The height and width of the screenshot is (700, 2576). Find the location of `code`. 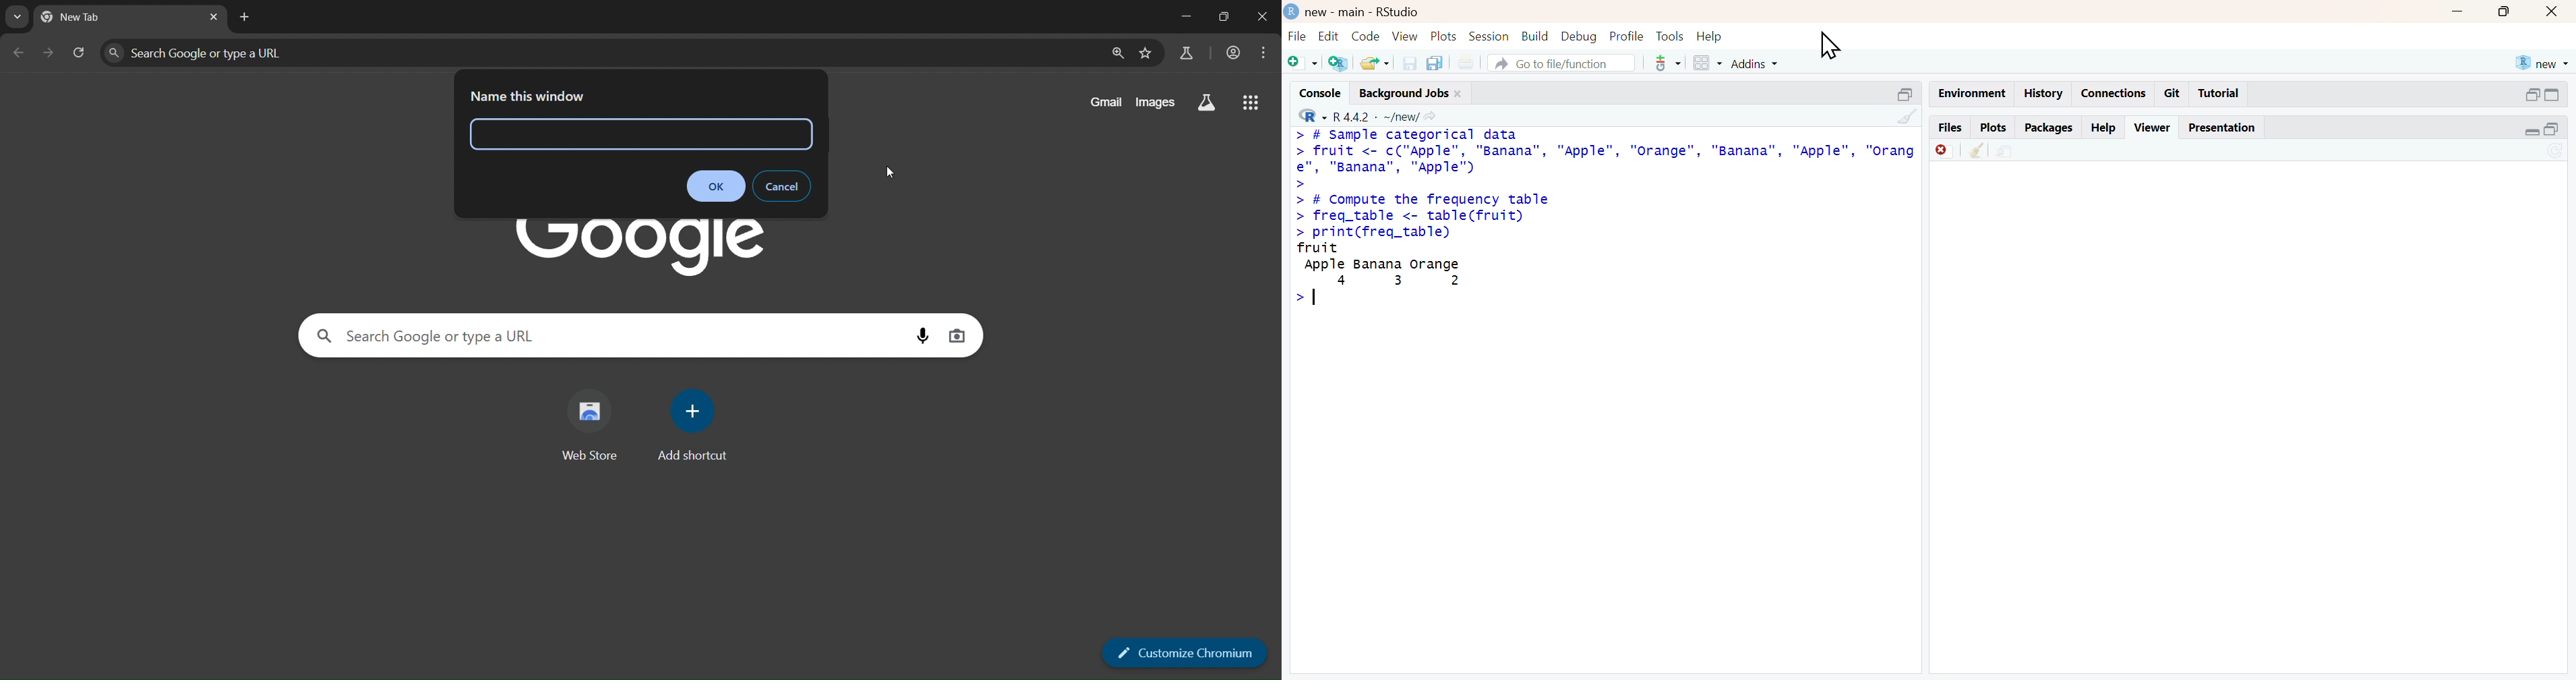

code is located at coordinates (1369, 37).